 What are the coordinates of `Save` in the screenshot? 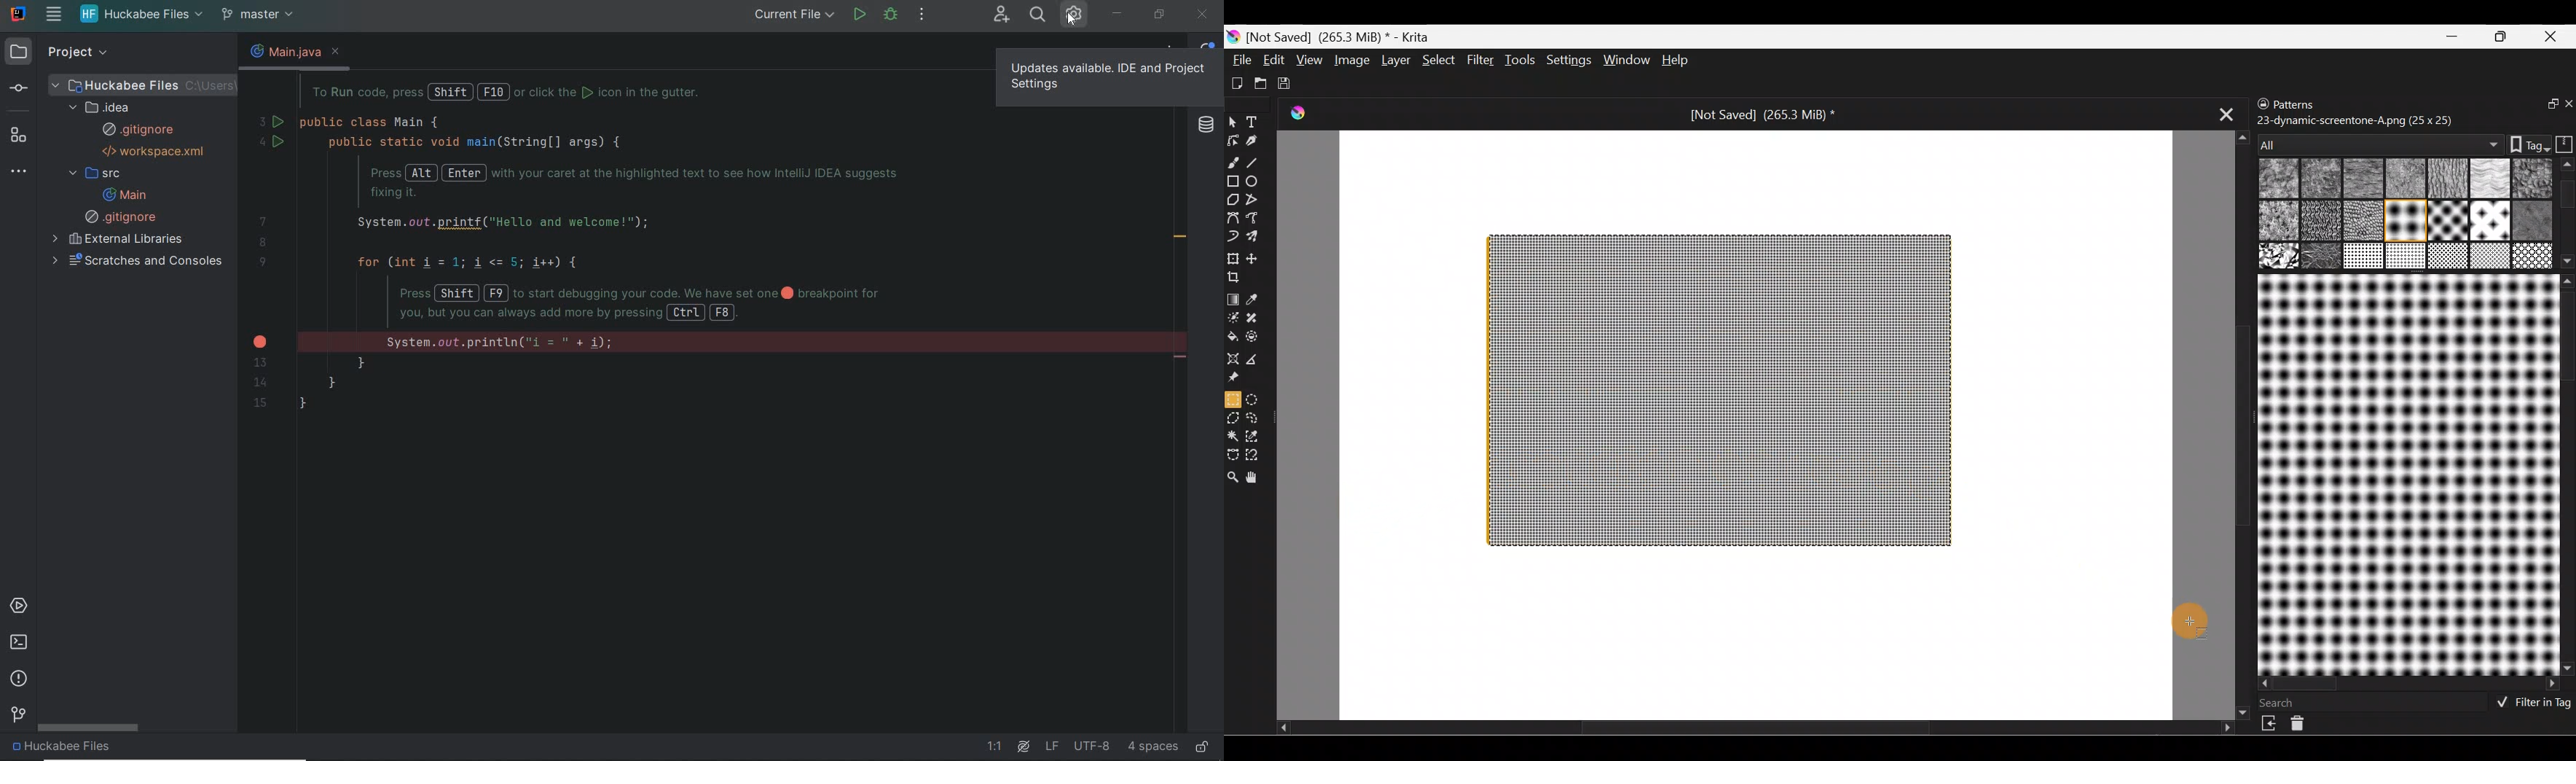 It's located at (1286, 81).